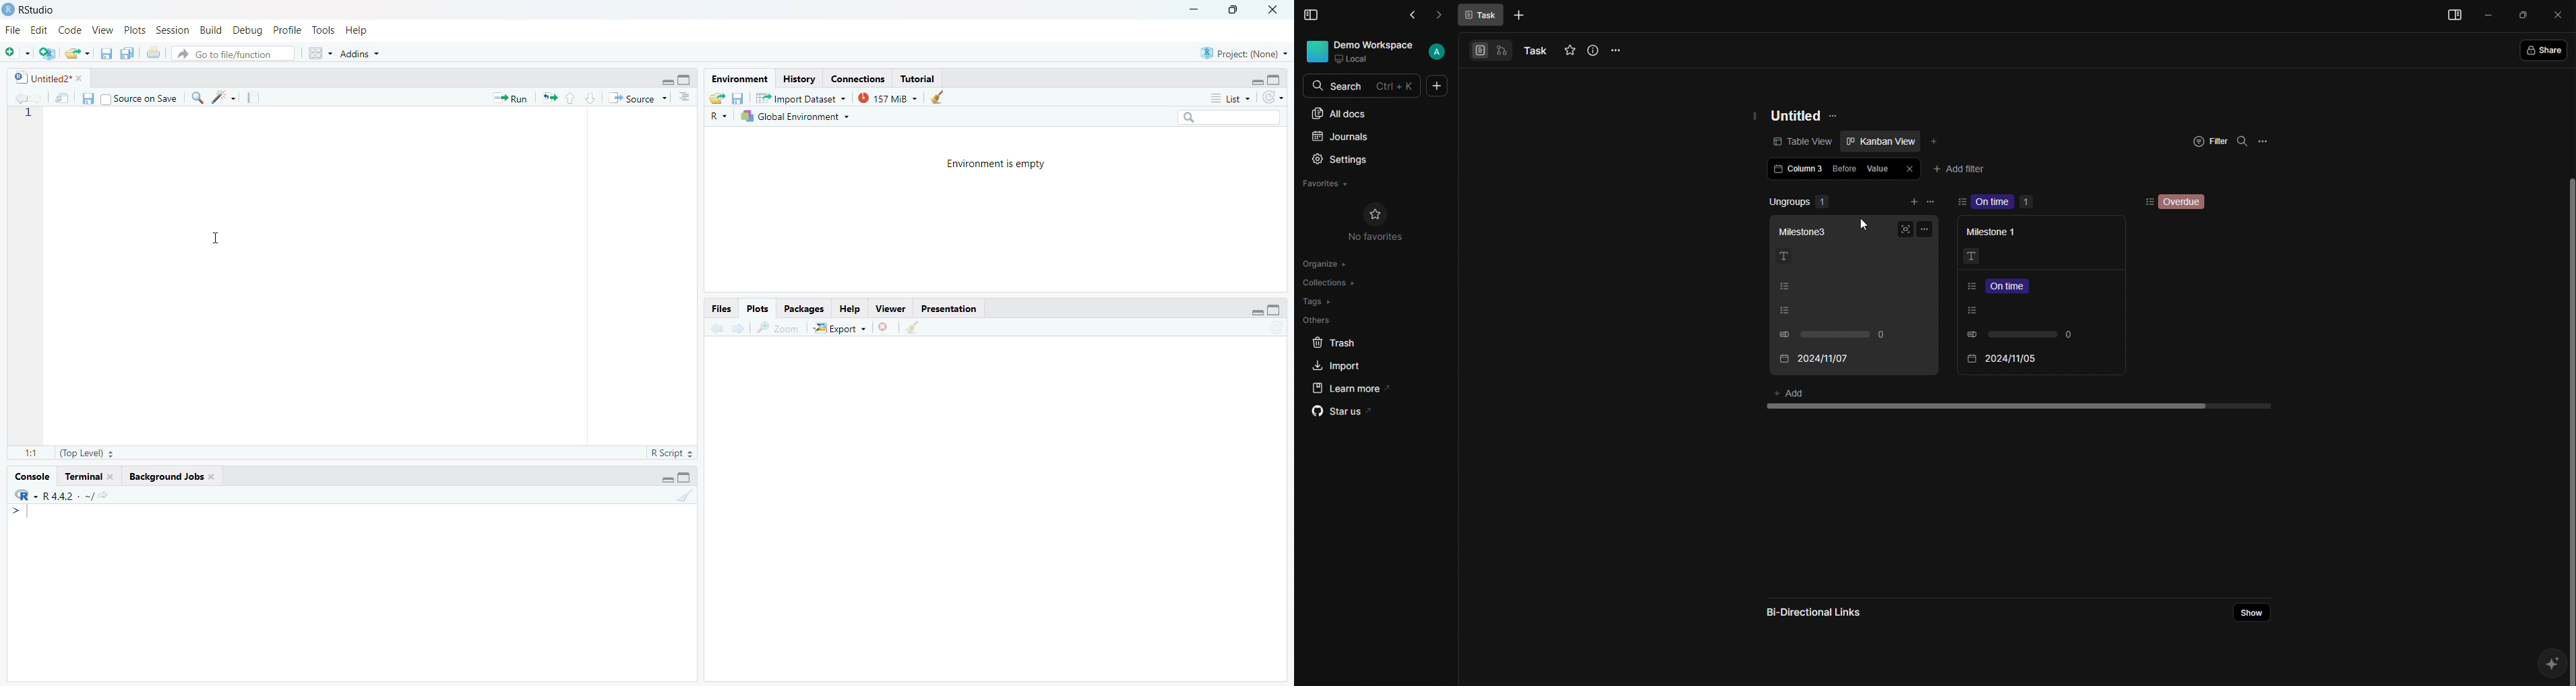  What do you see at coordinates (86, 453) in the screenshot?
I see `(Top Level)` at bounding box center [86, 453].